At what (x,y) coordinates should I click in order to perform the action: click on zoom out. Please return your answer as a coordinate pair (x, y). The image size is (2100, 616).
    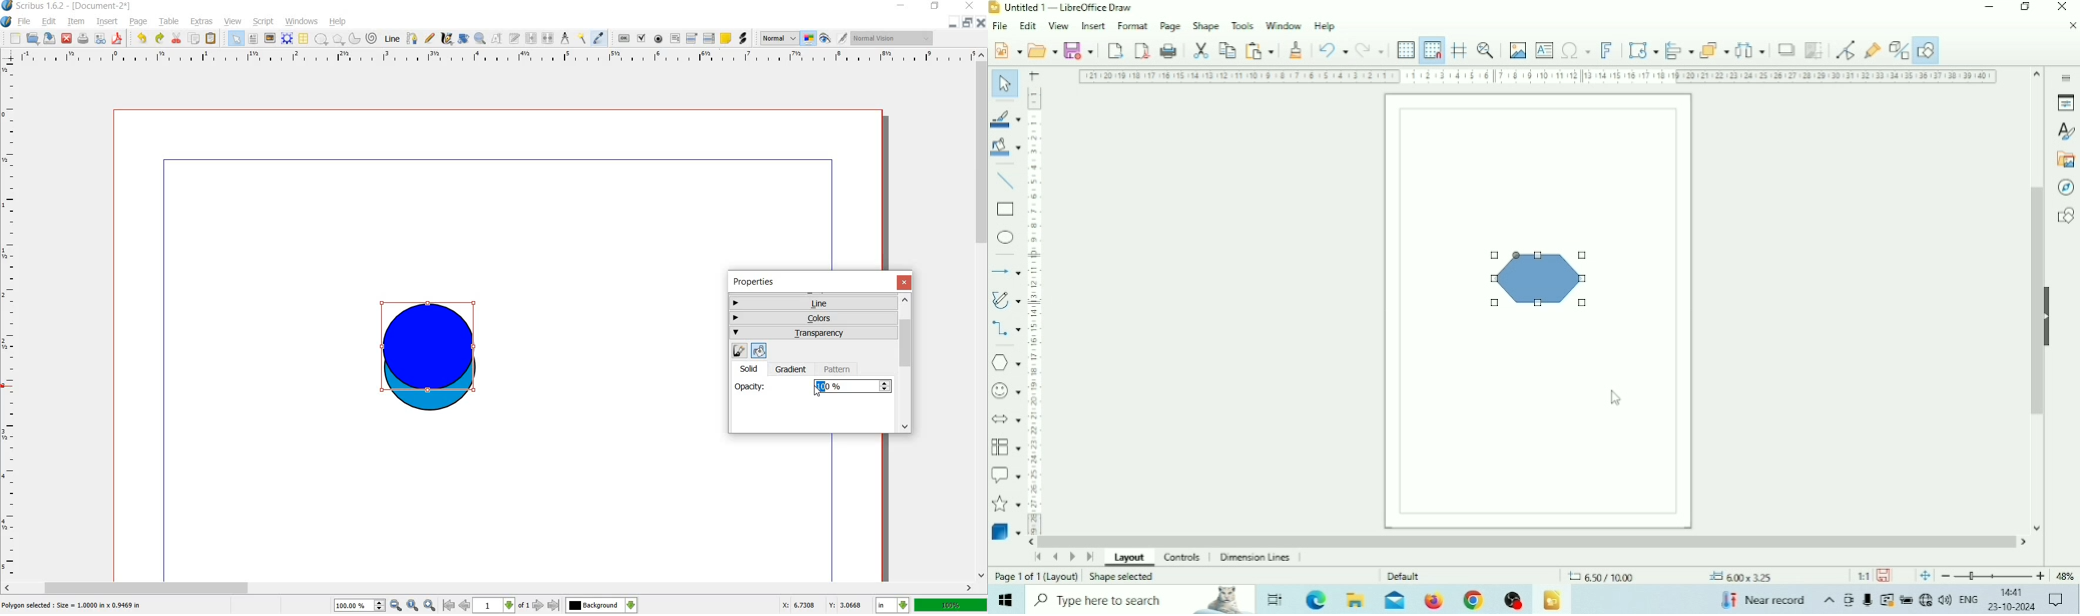
    Looking at the image, I should click on (396, 605).